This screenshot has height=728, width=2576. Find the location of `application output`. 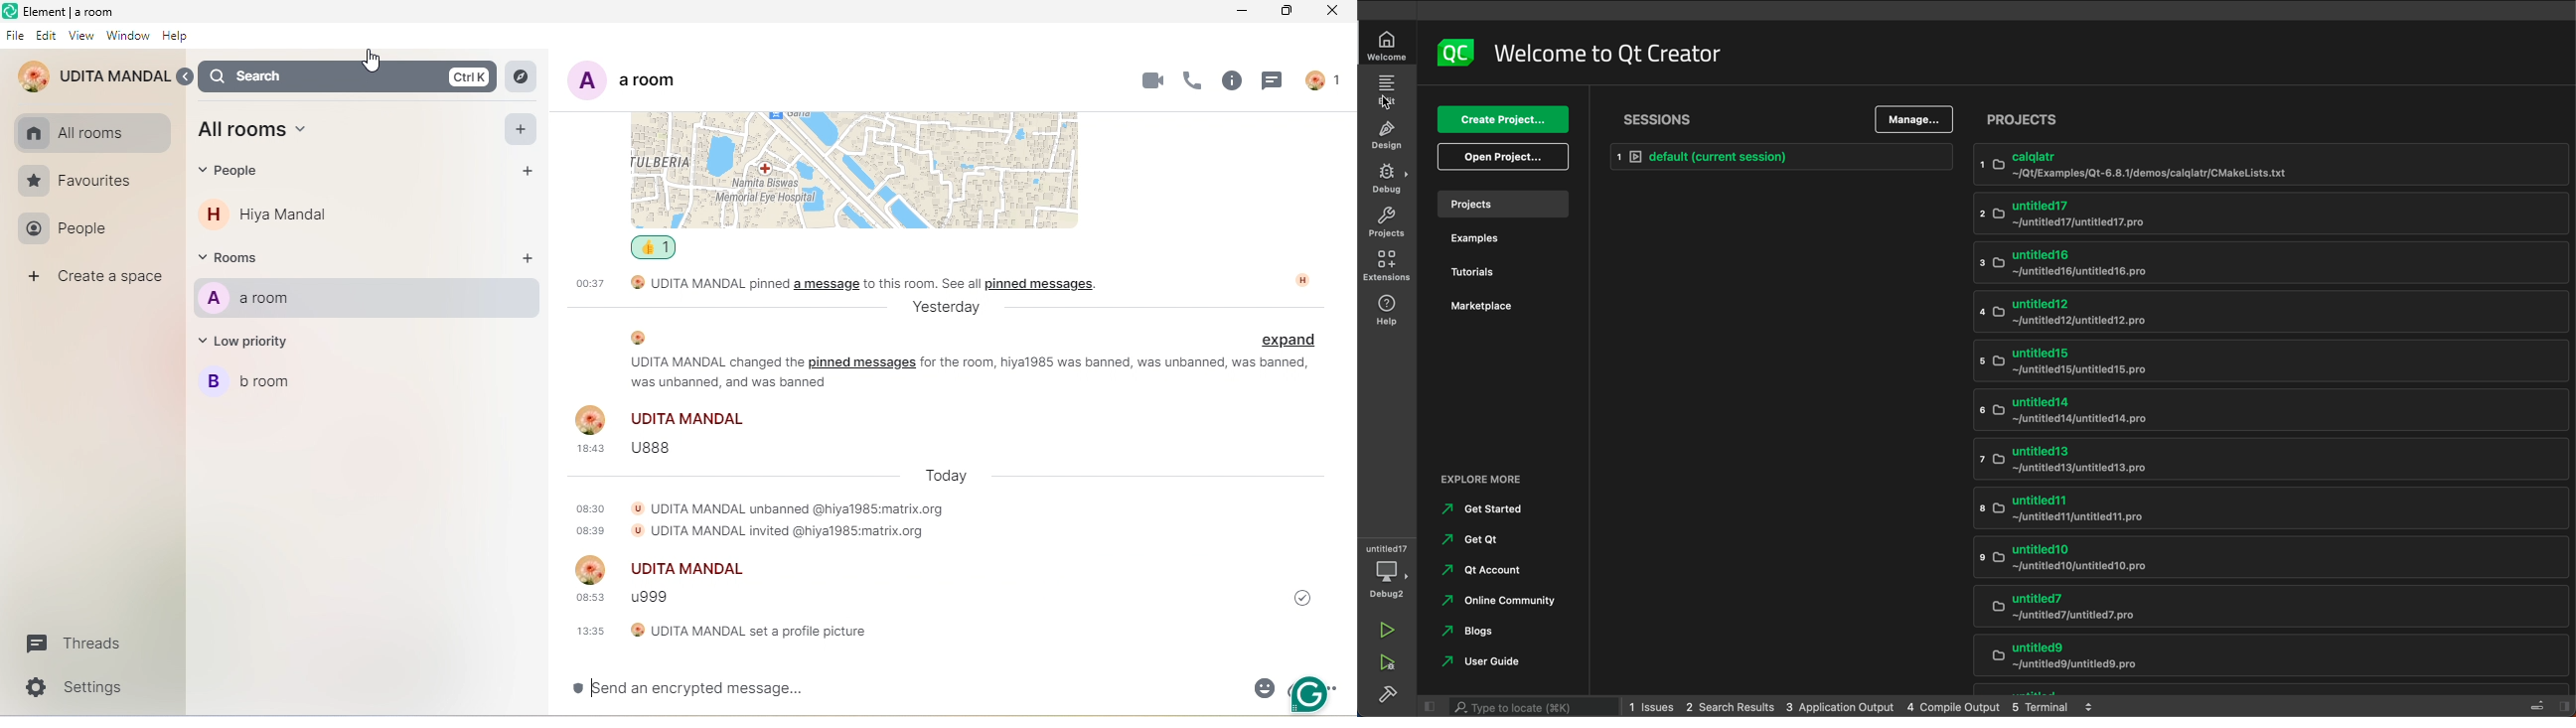

application output is located at coordinates (1840, 705).